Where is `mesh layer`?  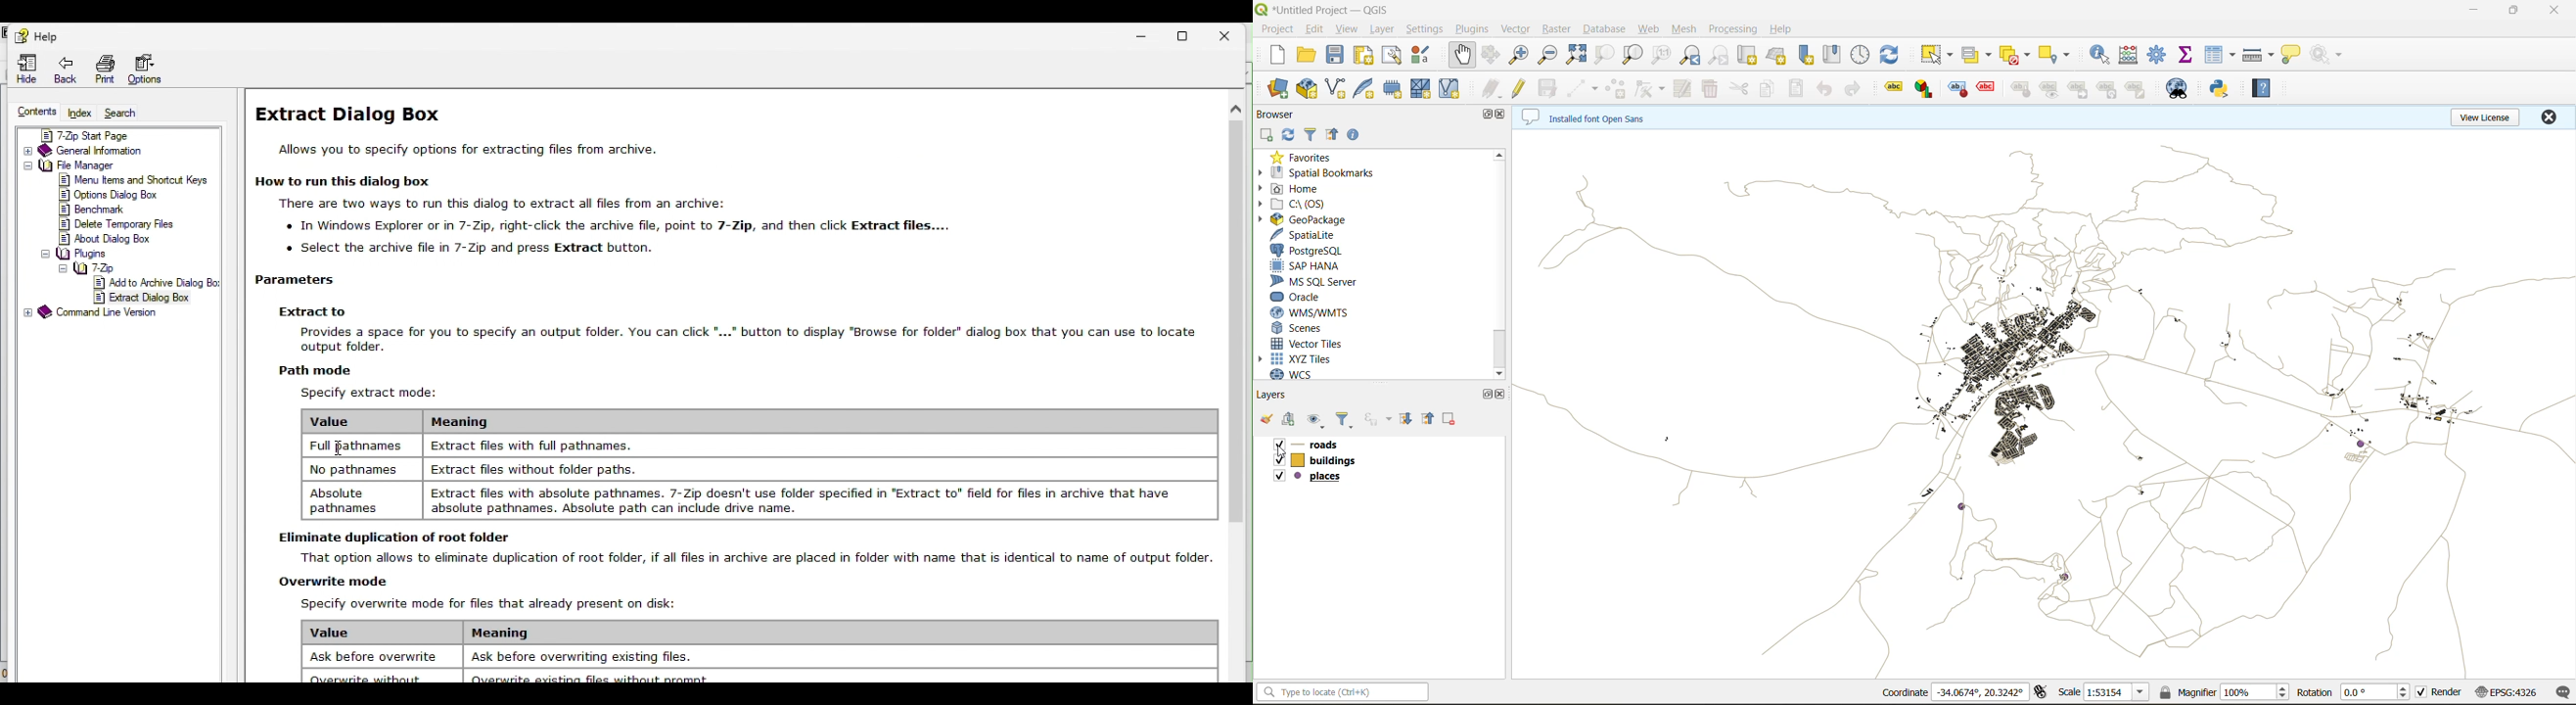 mesh layer is located at coordinates (1422, 90).